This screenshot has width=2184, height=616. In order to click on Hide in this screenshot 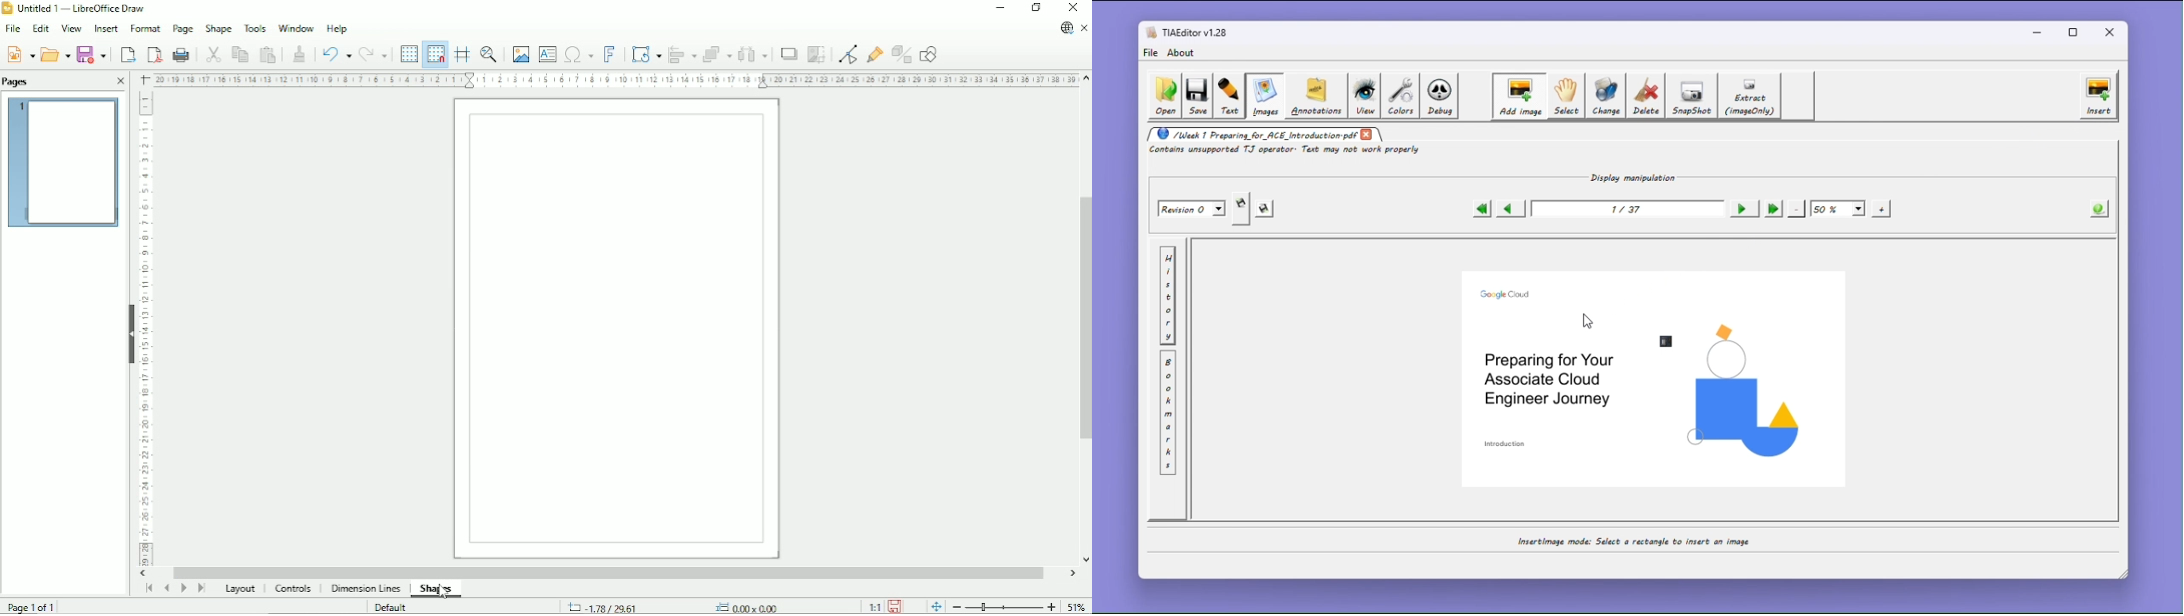, I will do `click(130, 332)`.